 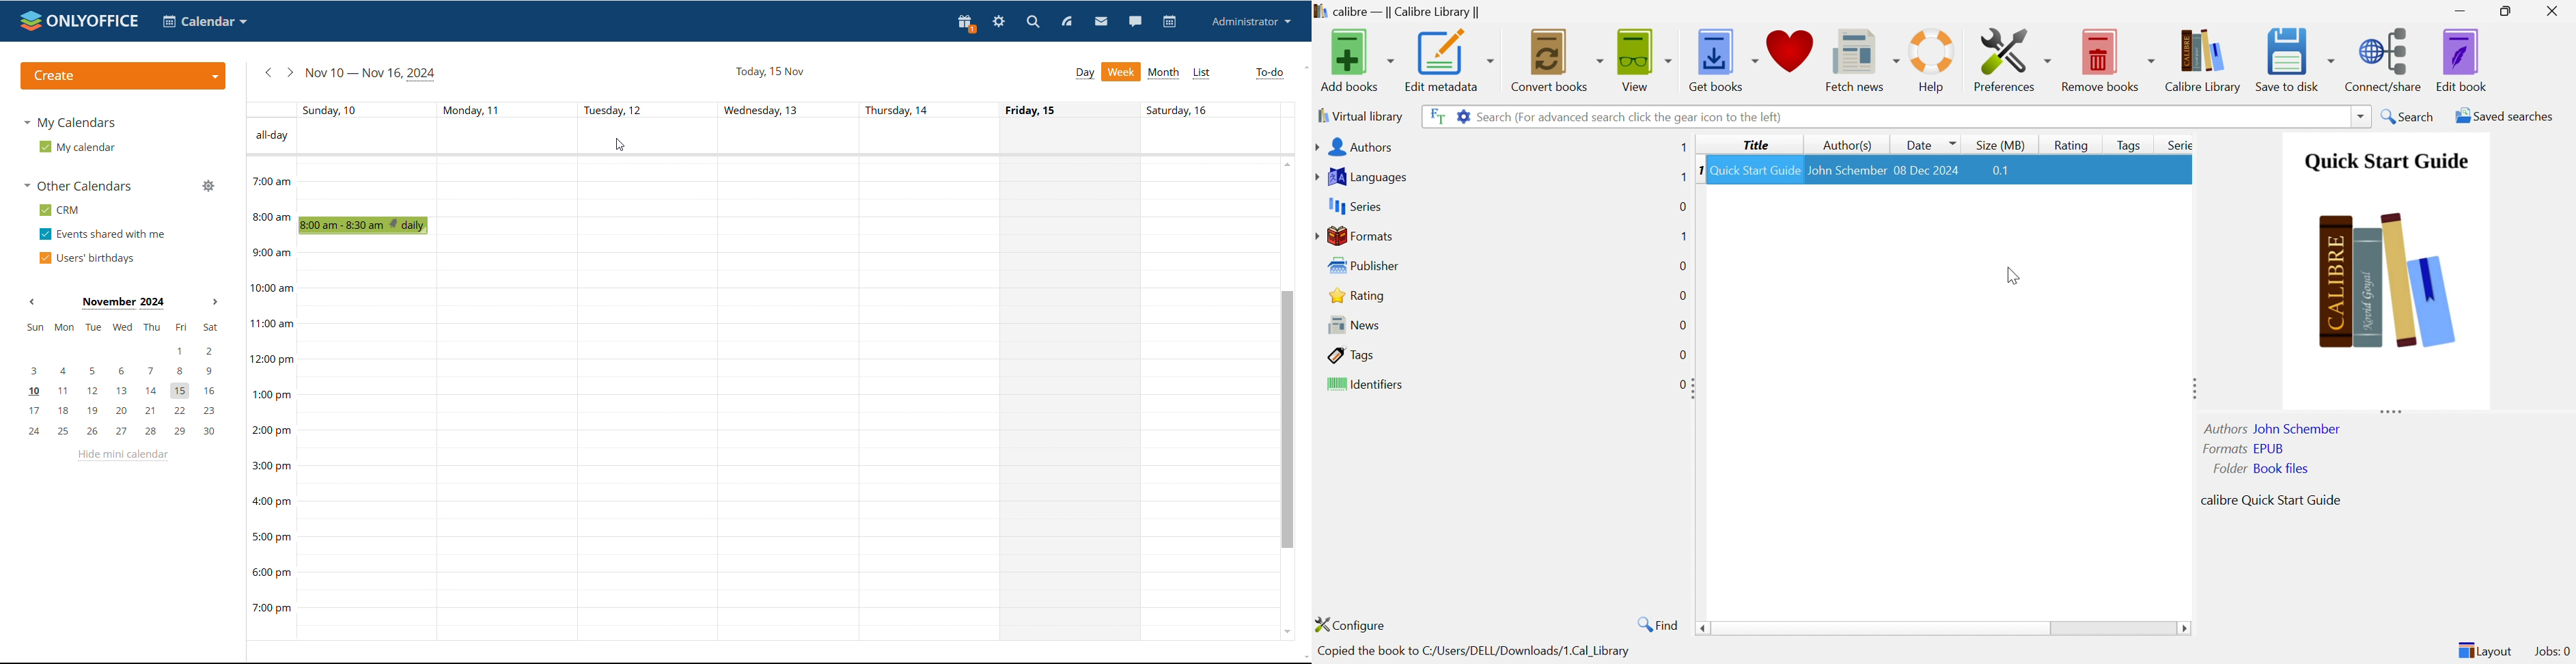 What do you see at coordinates (1354, 295) in the screenshot?
I see `Rating` at bounding box center [1354, 295].